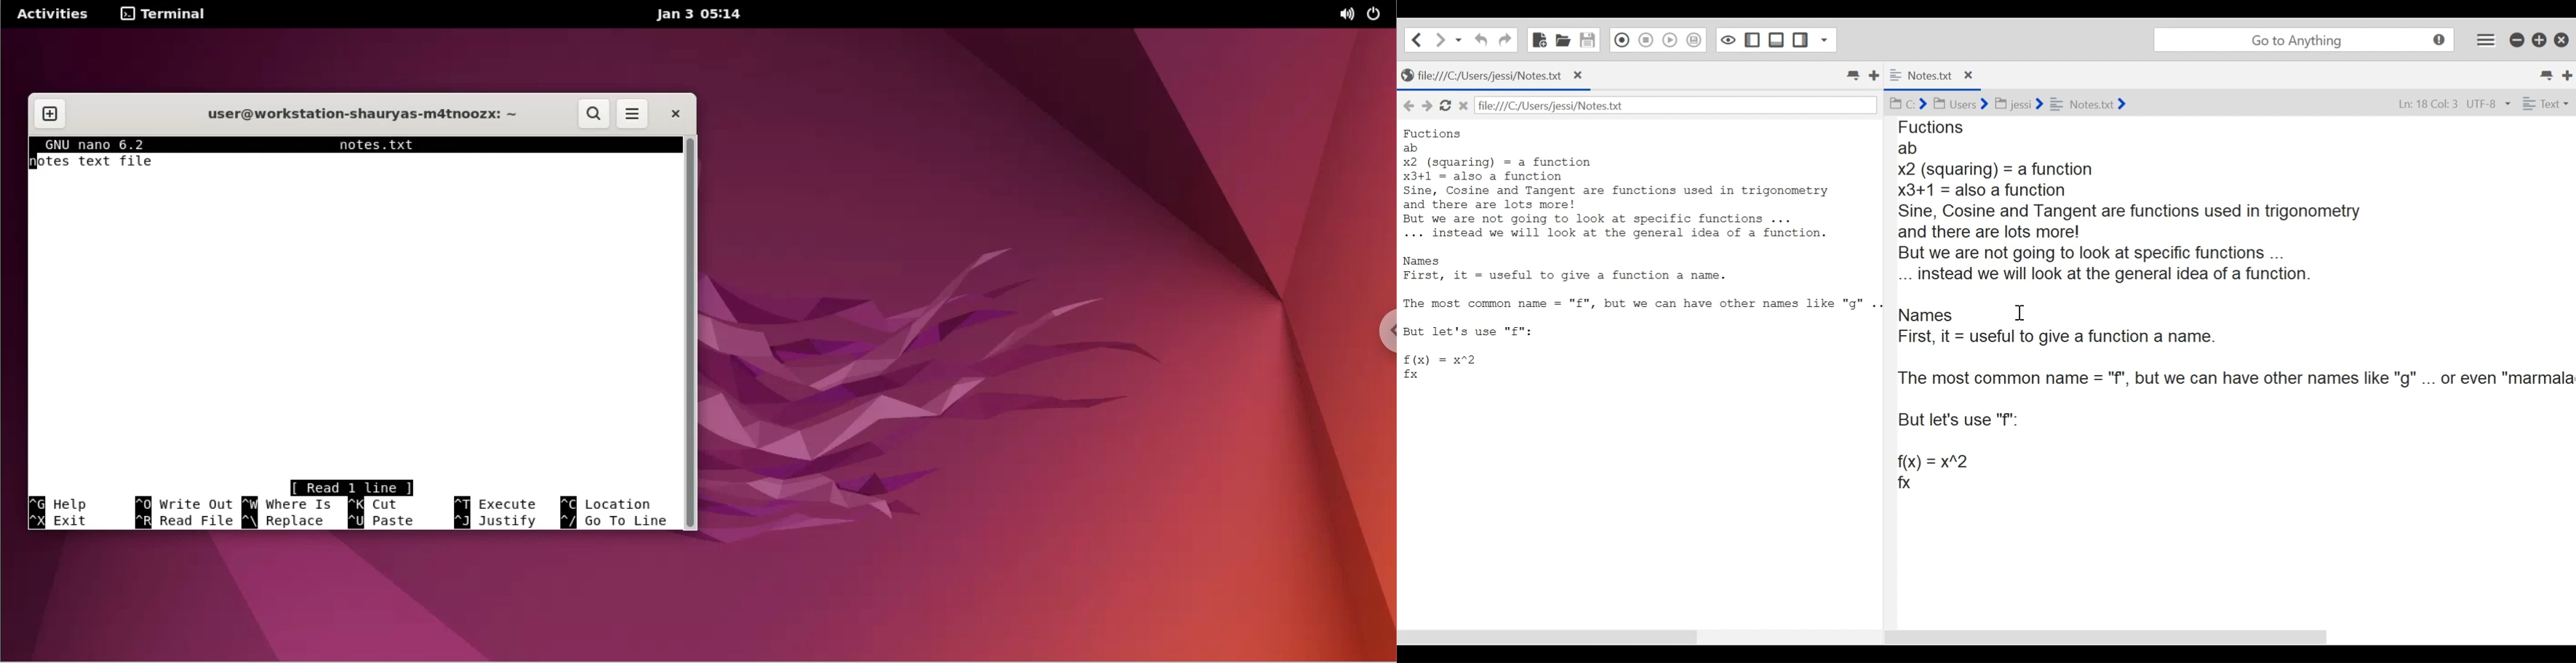 This screenshot has width=2576, height=672. I want to click on ^\ replace, so click(295, 523).